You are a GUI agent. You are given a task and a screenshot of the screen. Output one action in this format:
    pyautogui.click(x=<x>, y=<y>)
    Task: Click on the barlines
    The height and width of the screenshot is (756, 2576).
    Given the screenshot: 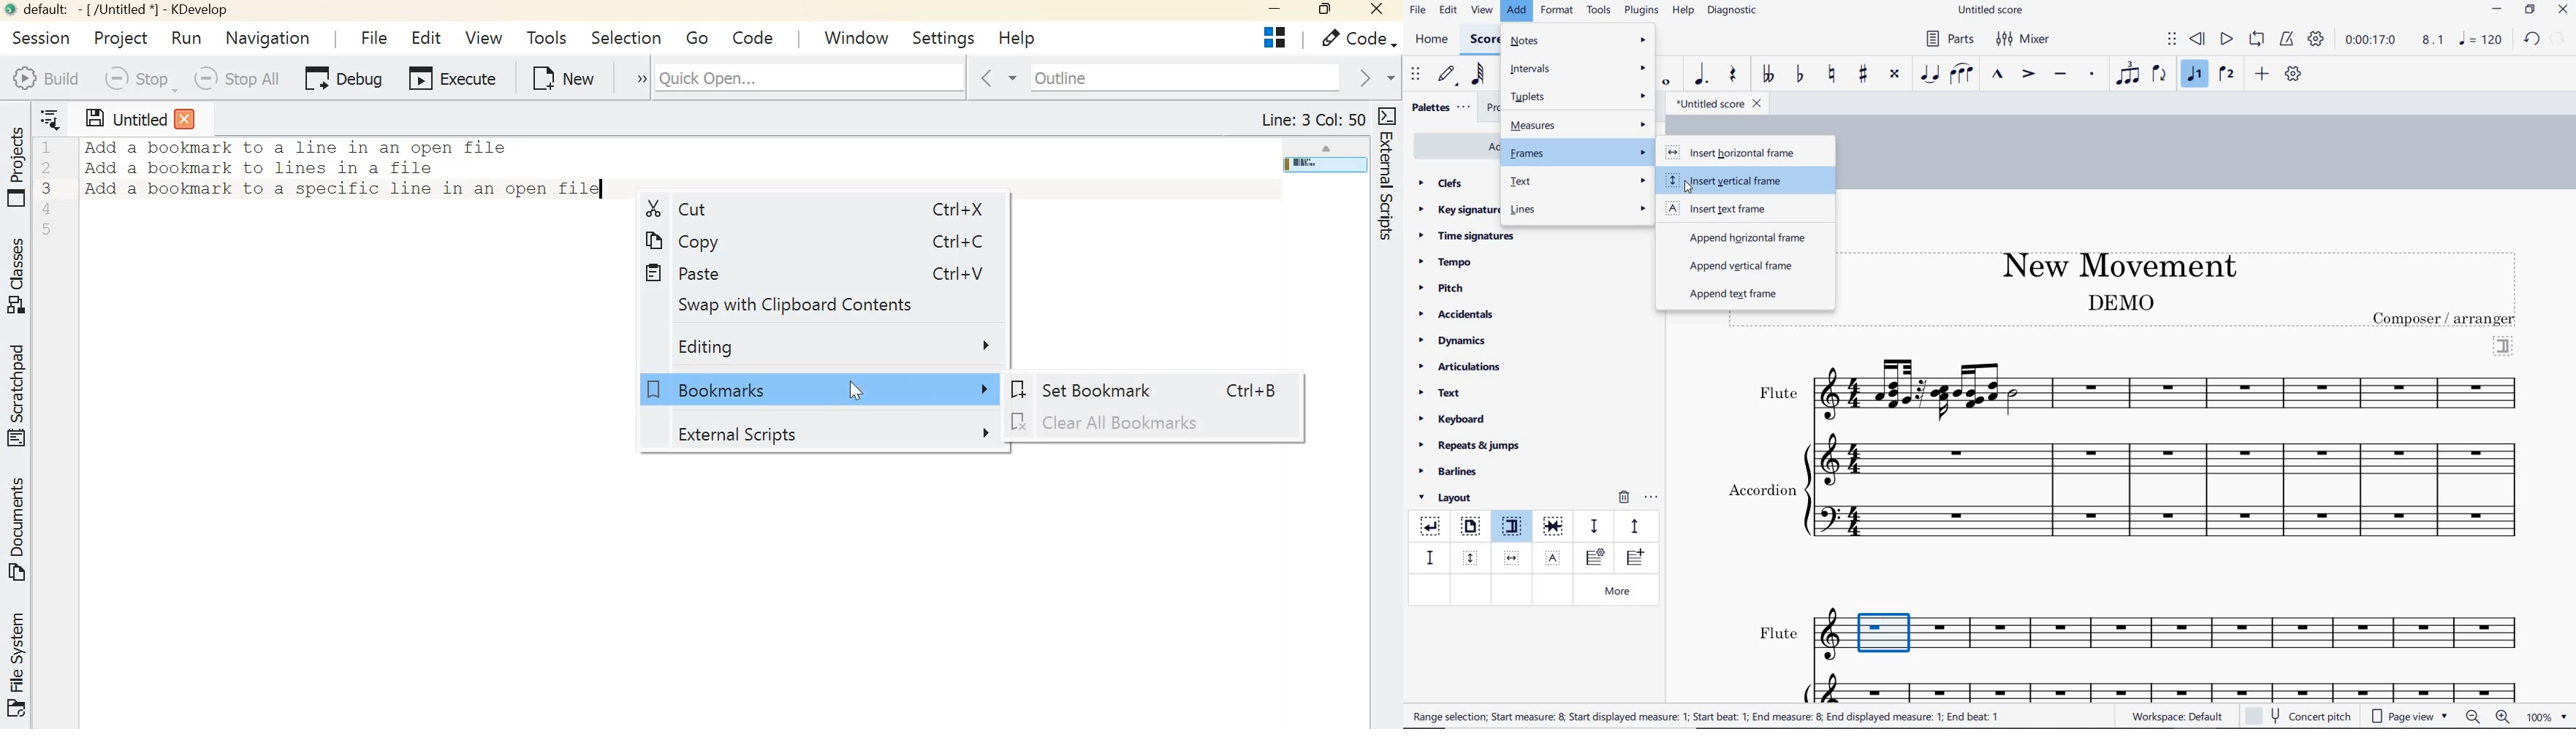 What is the action you would take?
    pyautogui.click(x=1453, y=472)
    